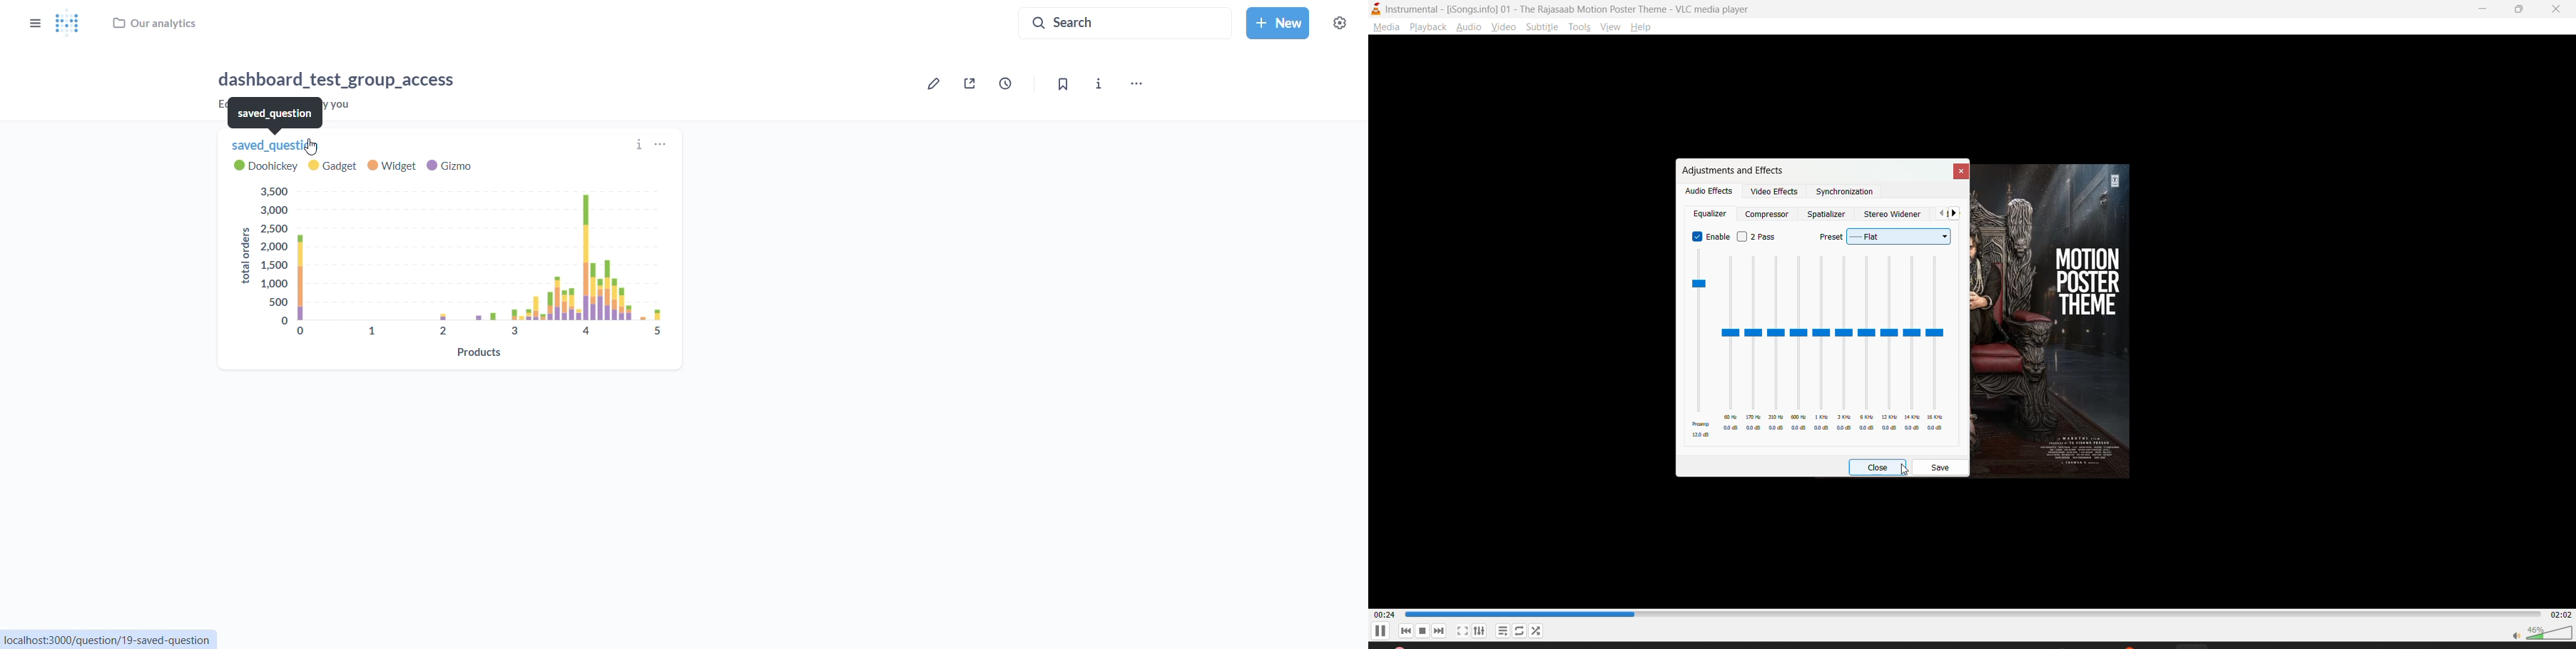 This screenshot has width=2576, height=672. What do you see at coordinates (1564, 9) in the screenshot?
I see `Instrumental - [Songsinfo]01 - The Rajasaab Motion Poster Theme - VLC media player` at bounding box center [1564, 9].